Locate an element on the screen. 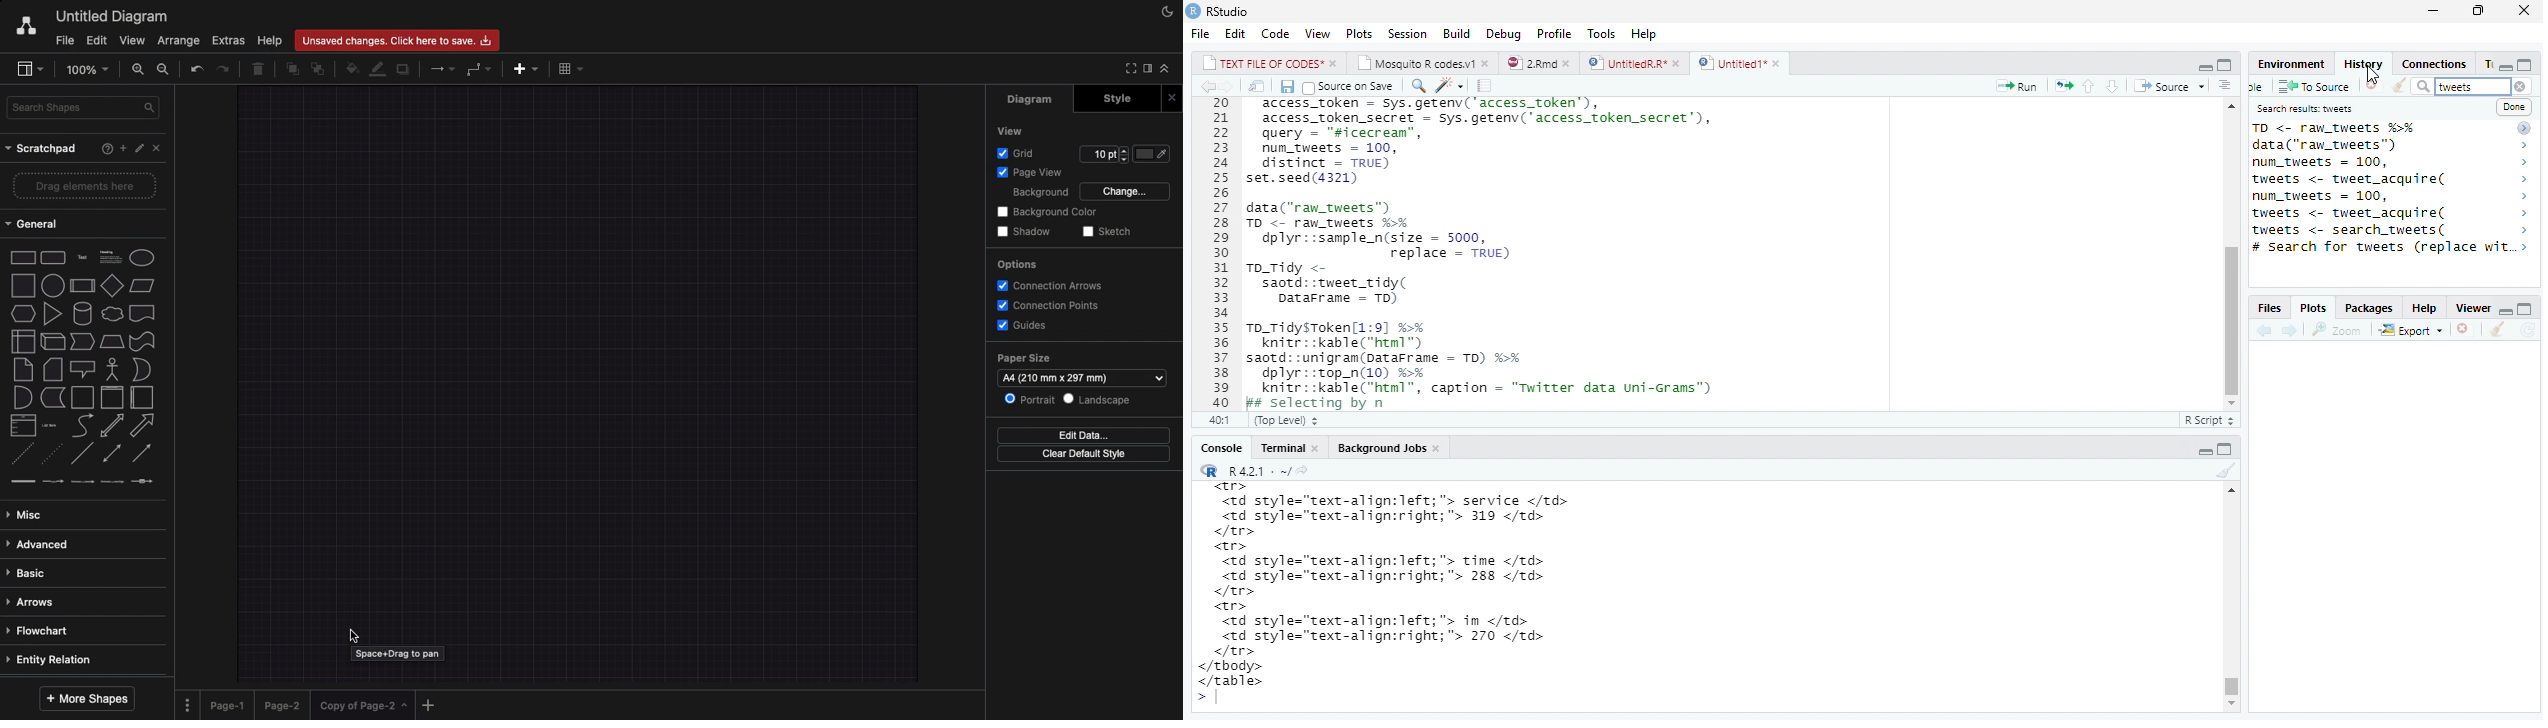 The height and width of the screenshot is (728, 2548). Packages is located at coordinates (2366, 308).